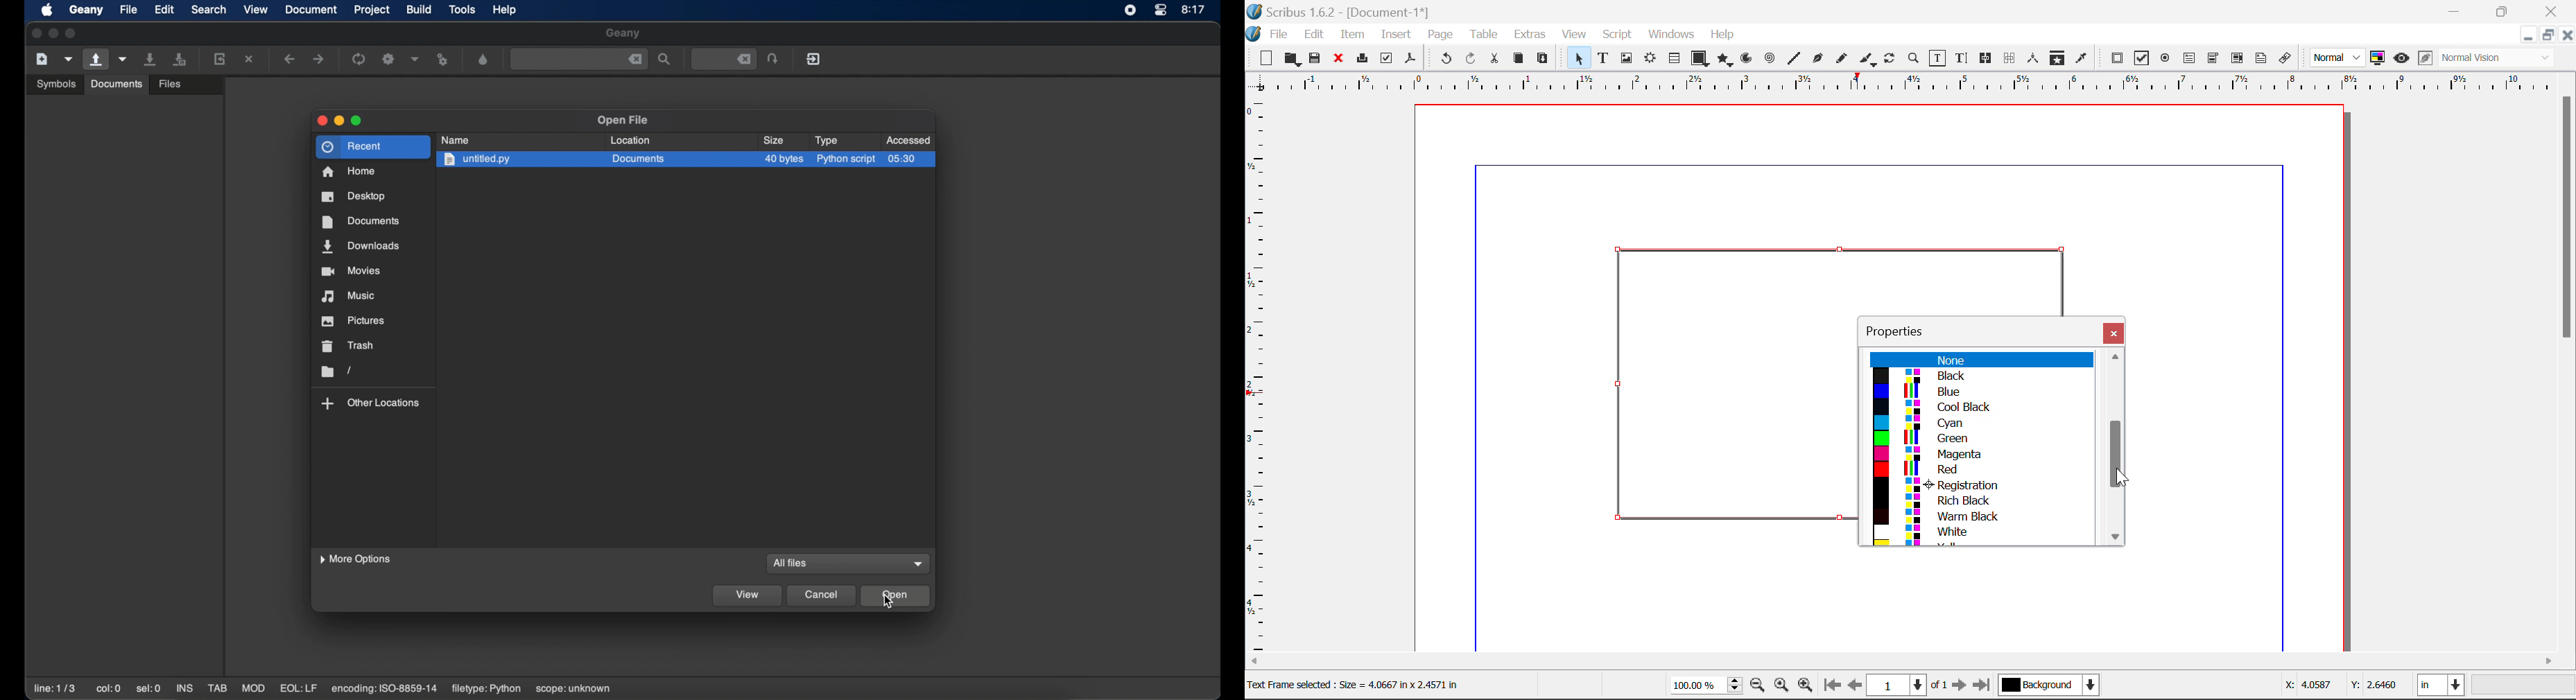 This screenshot has width=2576, height=700. What do you see at coordinates (2342, 687) in the screenshot?
I see `Cursor Coordinates` at bounding box center [2342, 687].